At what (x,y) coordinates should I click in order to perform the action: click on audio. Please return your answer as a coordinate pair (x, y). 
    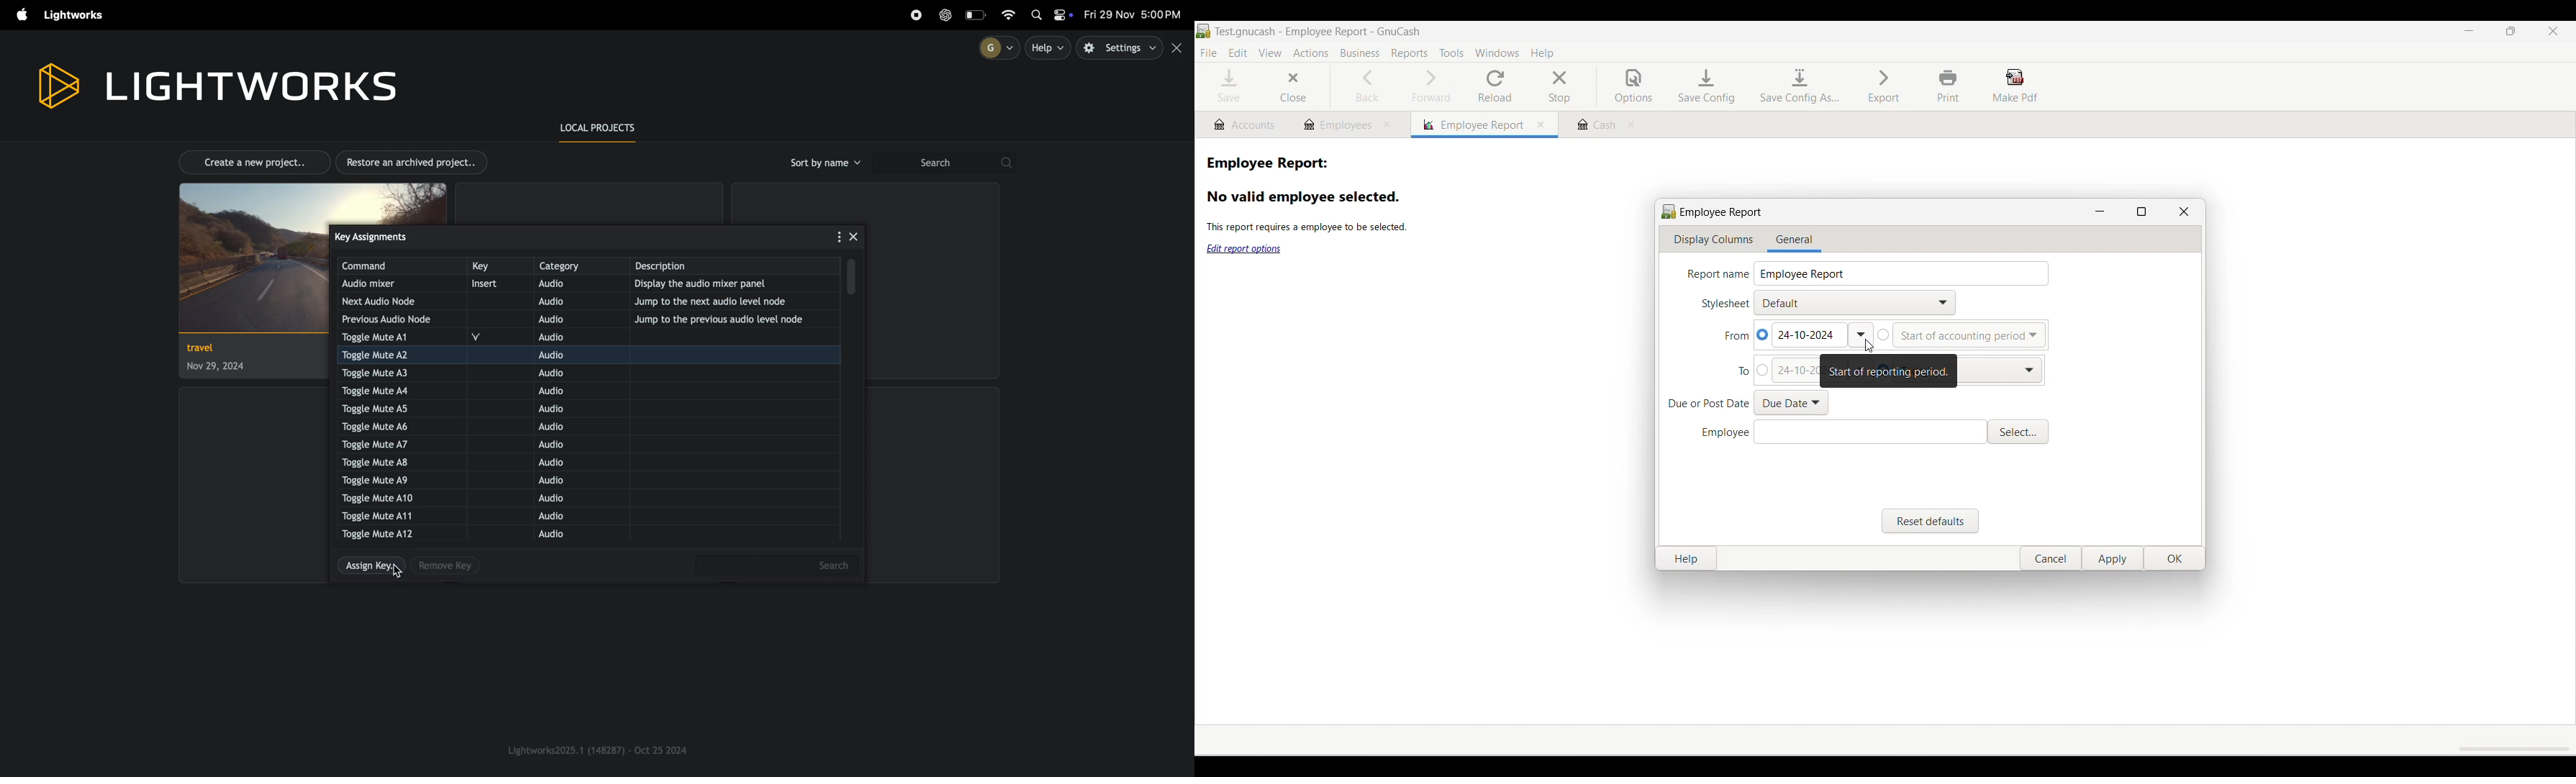
    Looking at the image, I should click on (566, 498).